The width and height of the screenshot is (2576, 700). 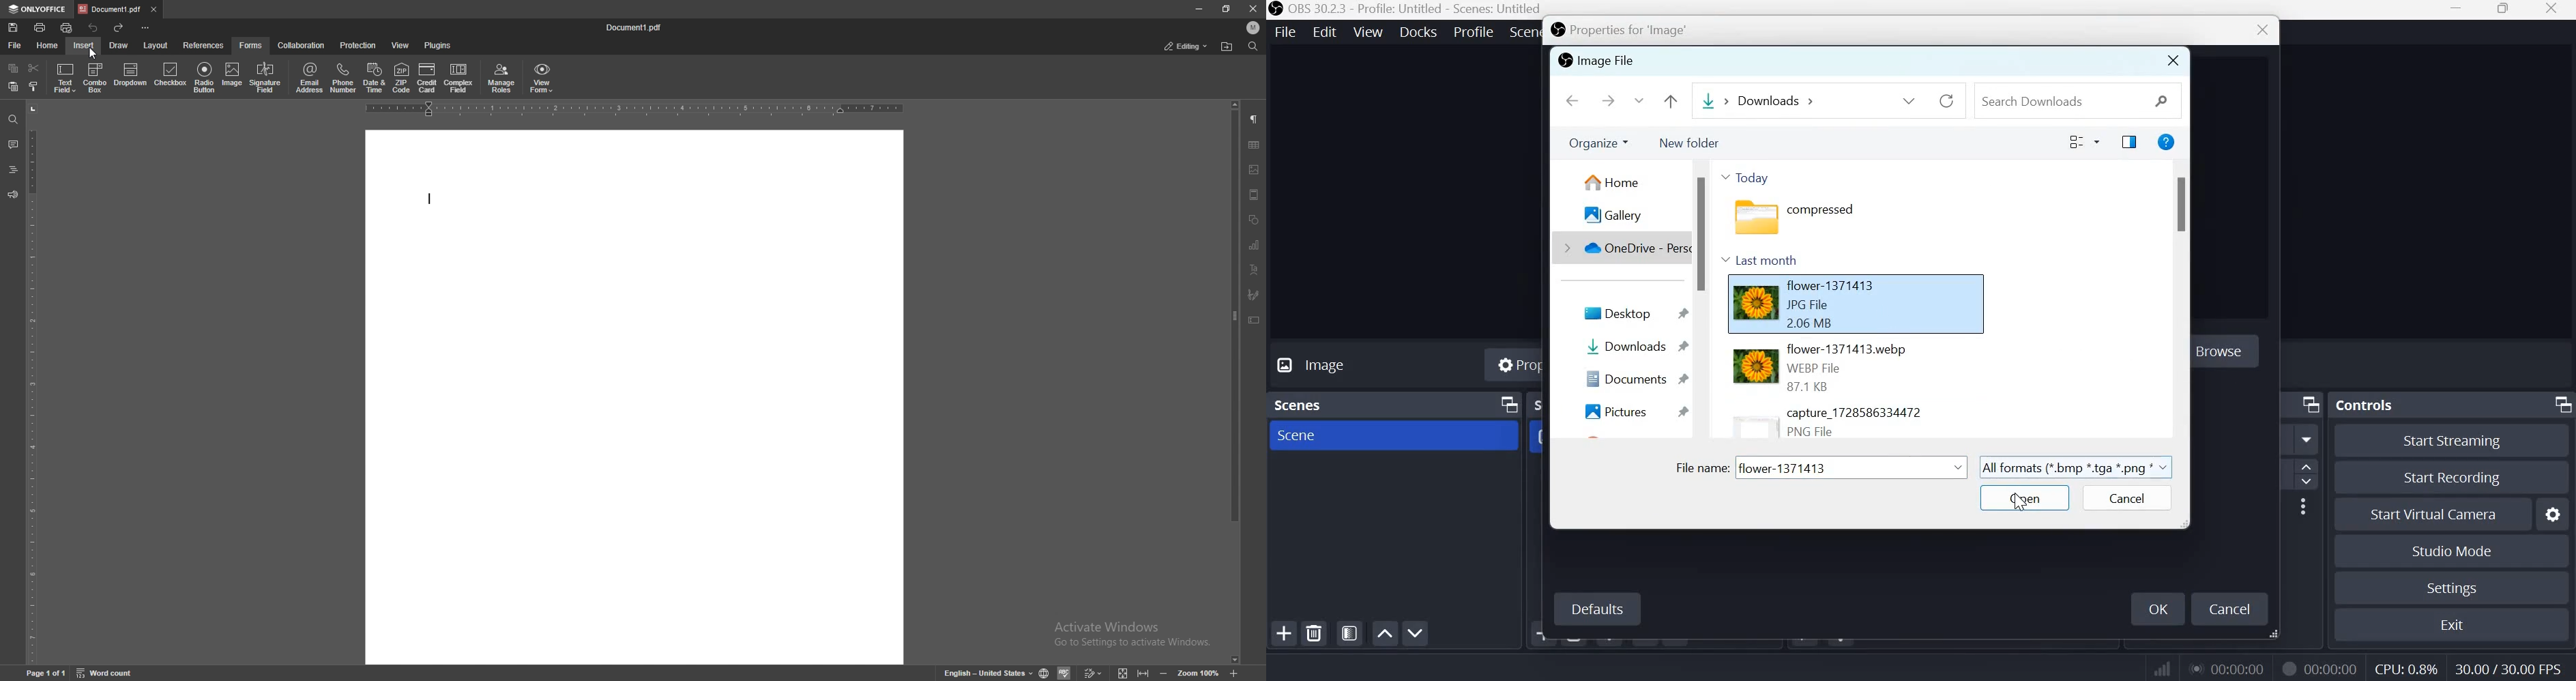 I want to click on 00:00:00, so click(x=2332, y=669).